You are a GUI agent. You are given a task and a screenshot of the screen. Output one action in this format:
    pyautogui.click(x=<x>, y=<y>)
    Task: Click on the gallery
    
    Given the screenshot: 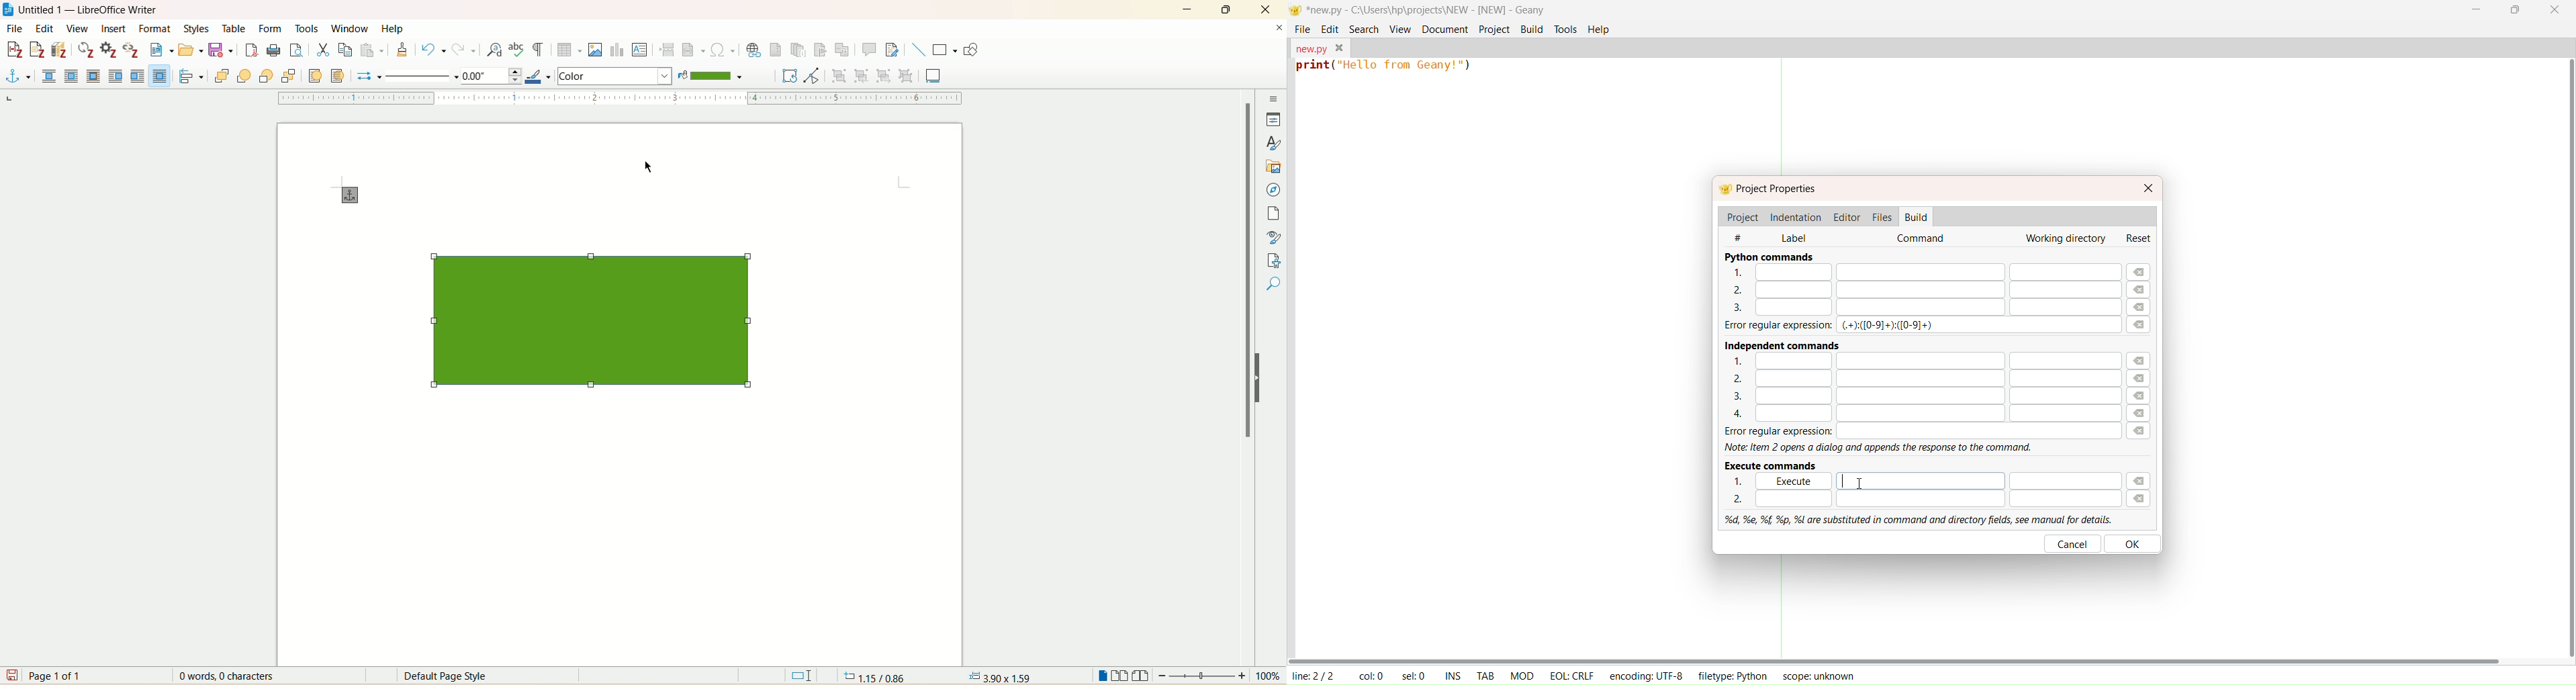 What is the action you would take?
    pyautogui.click(x=1273, y=168)
    